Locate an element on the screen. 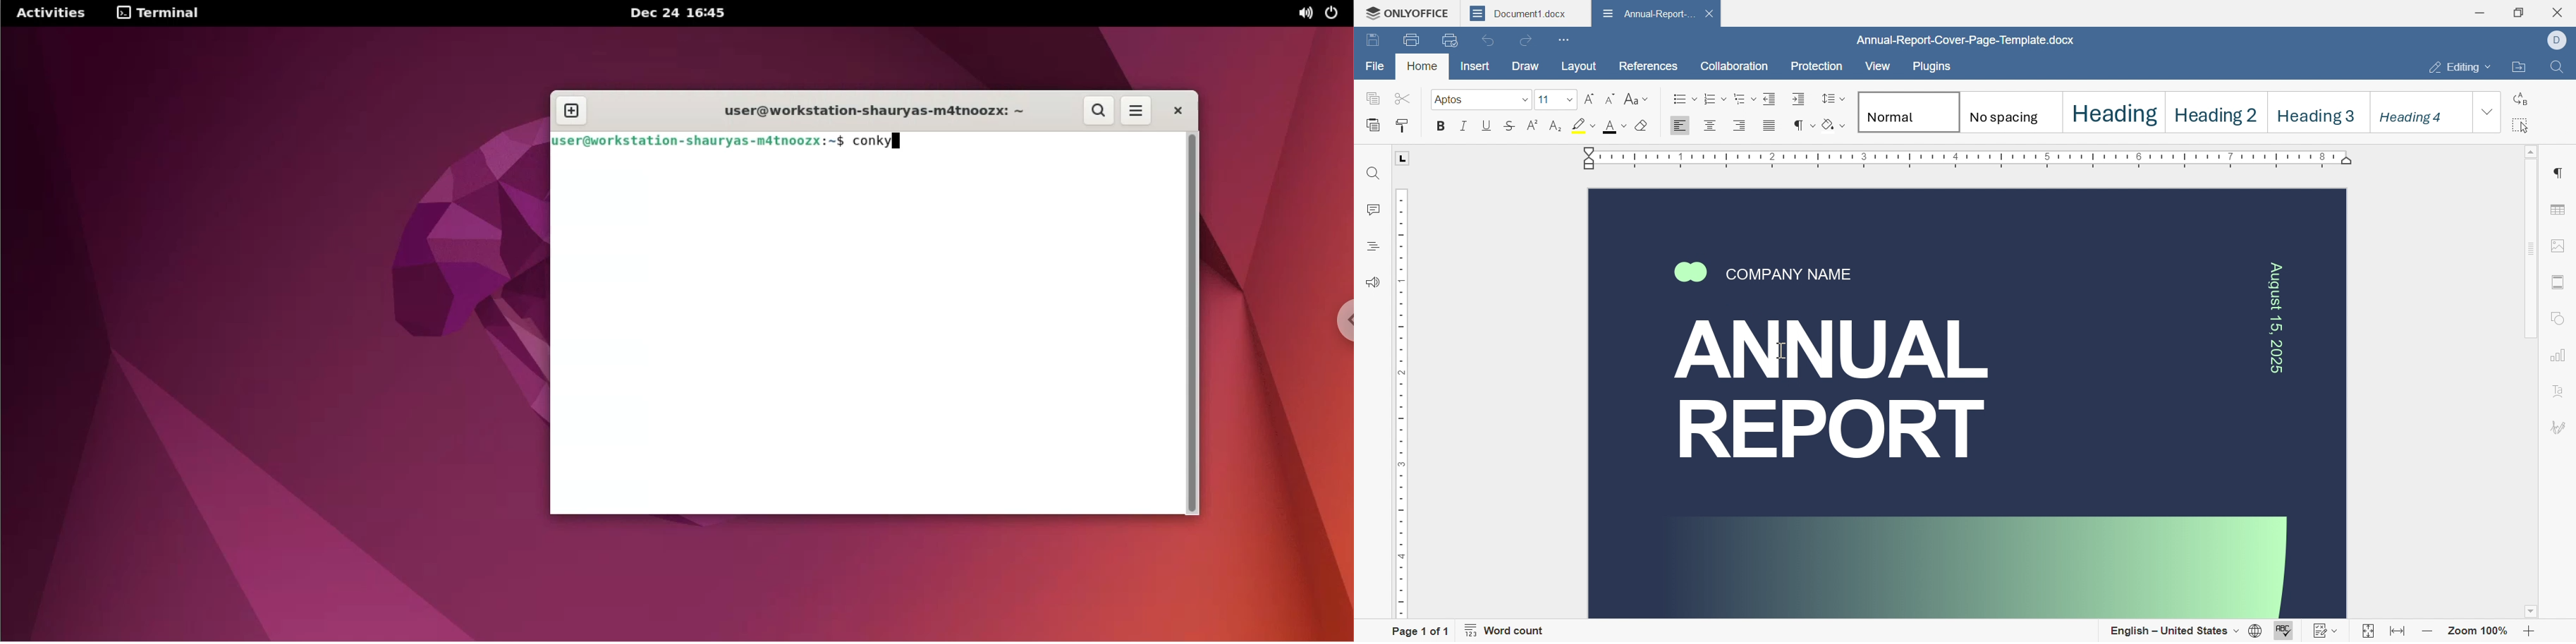 Image resolution: width=2576 pixels, height=644 pixels. table settings is located at coordinates (2560, 212).